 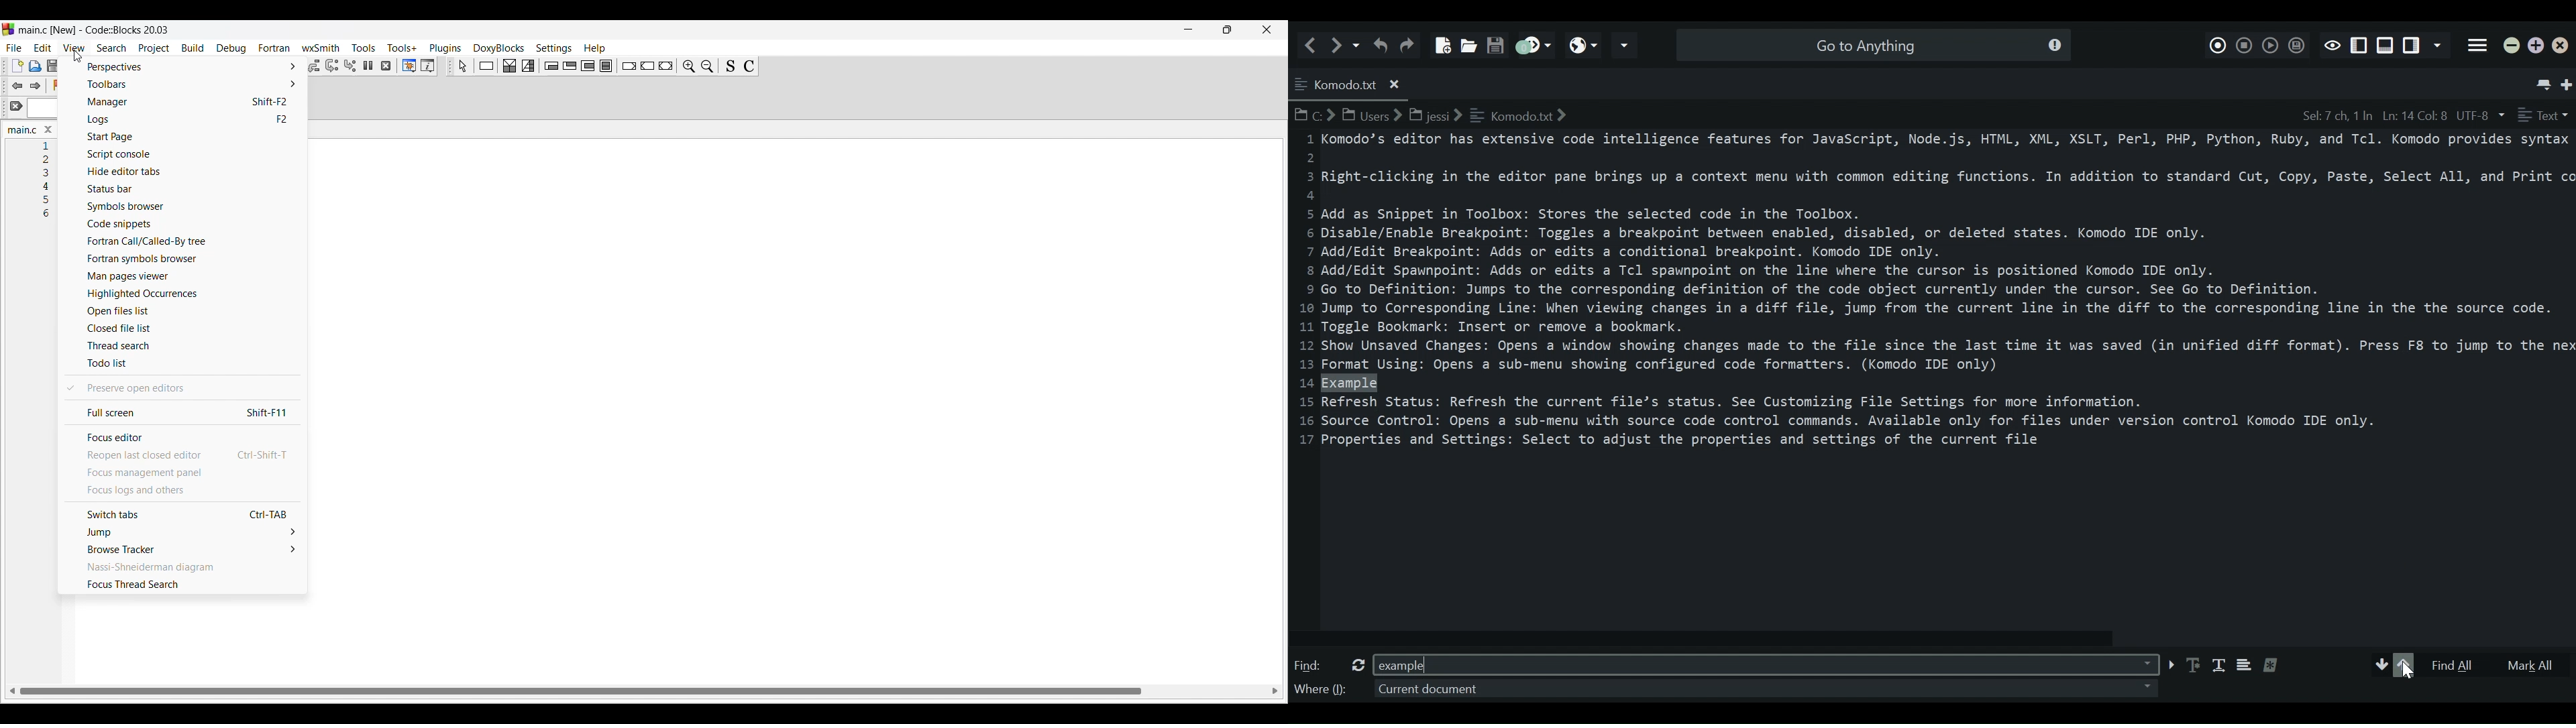 I want to click on Show/Hide Left Pane , so click(x=2413, y=46).